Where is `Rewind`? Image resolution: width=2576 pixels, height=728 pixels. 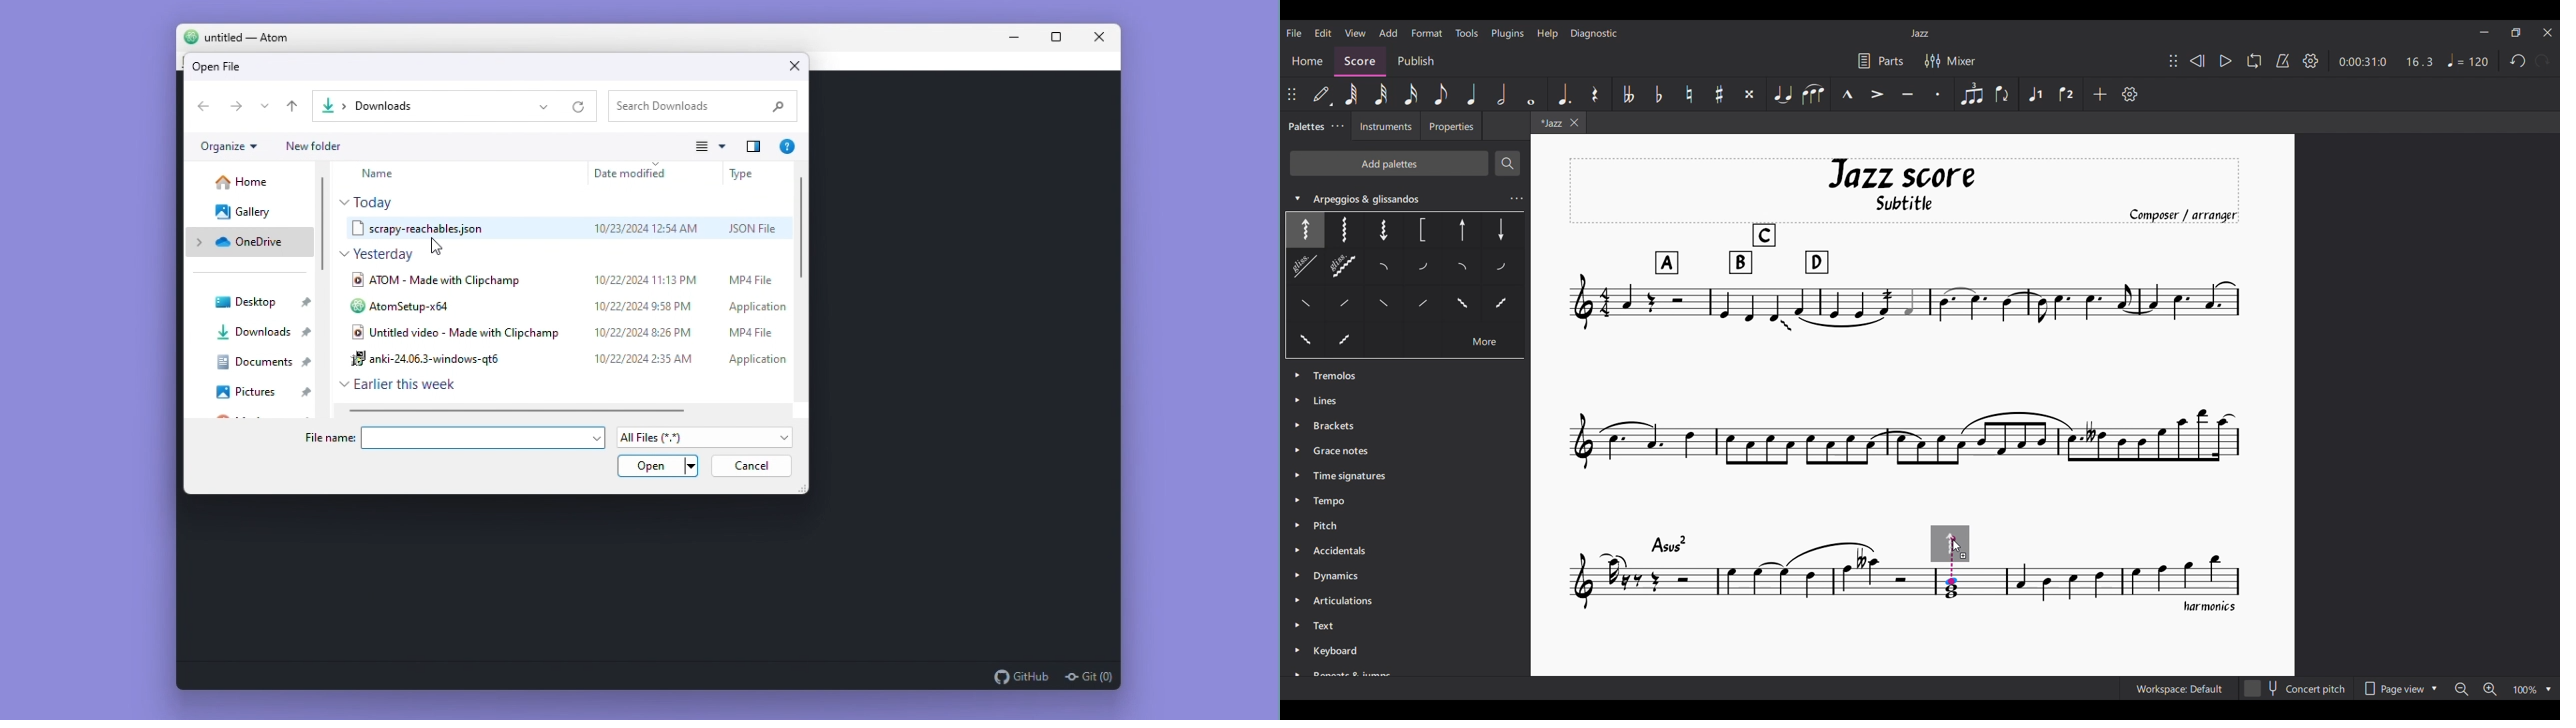
Rewind is located at coordinates (2197, 61).